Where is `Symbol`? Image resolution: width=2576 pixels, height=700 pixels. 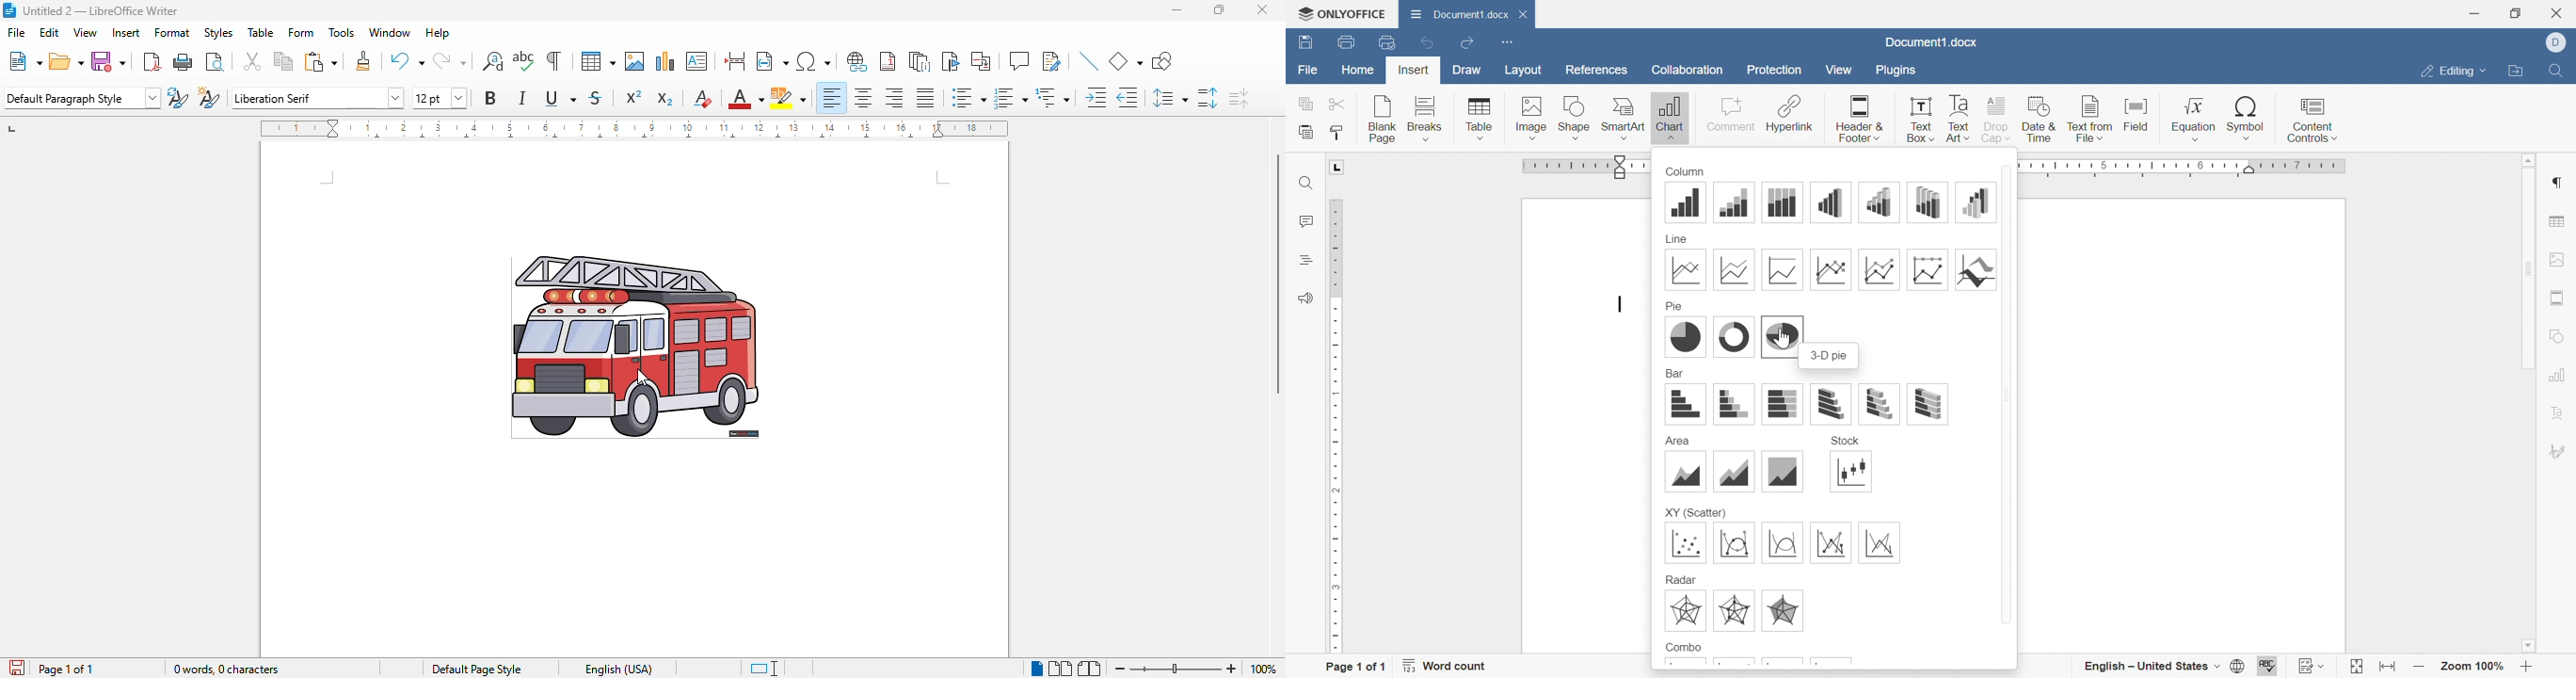 Symbol is located at coordinates (2248, 118).